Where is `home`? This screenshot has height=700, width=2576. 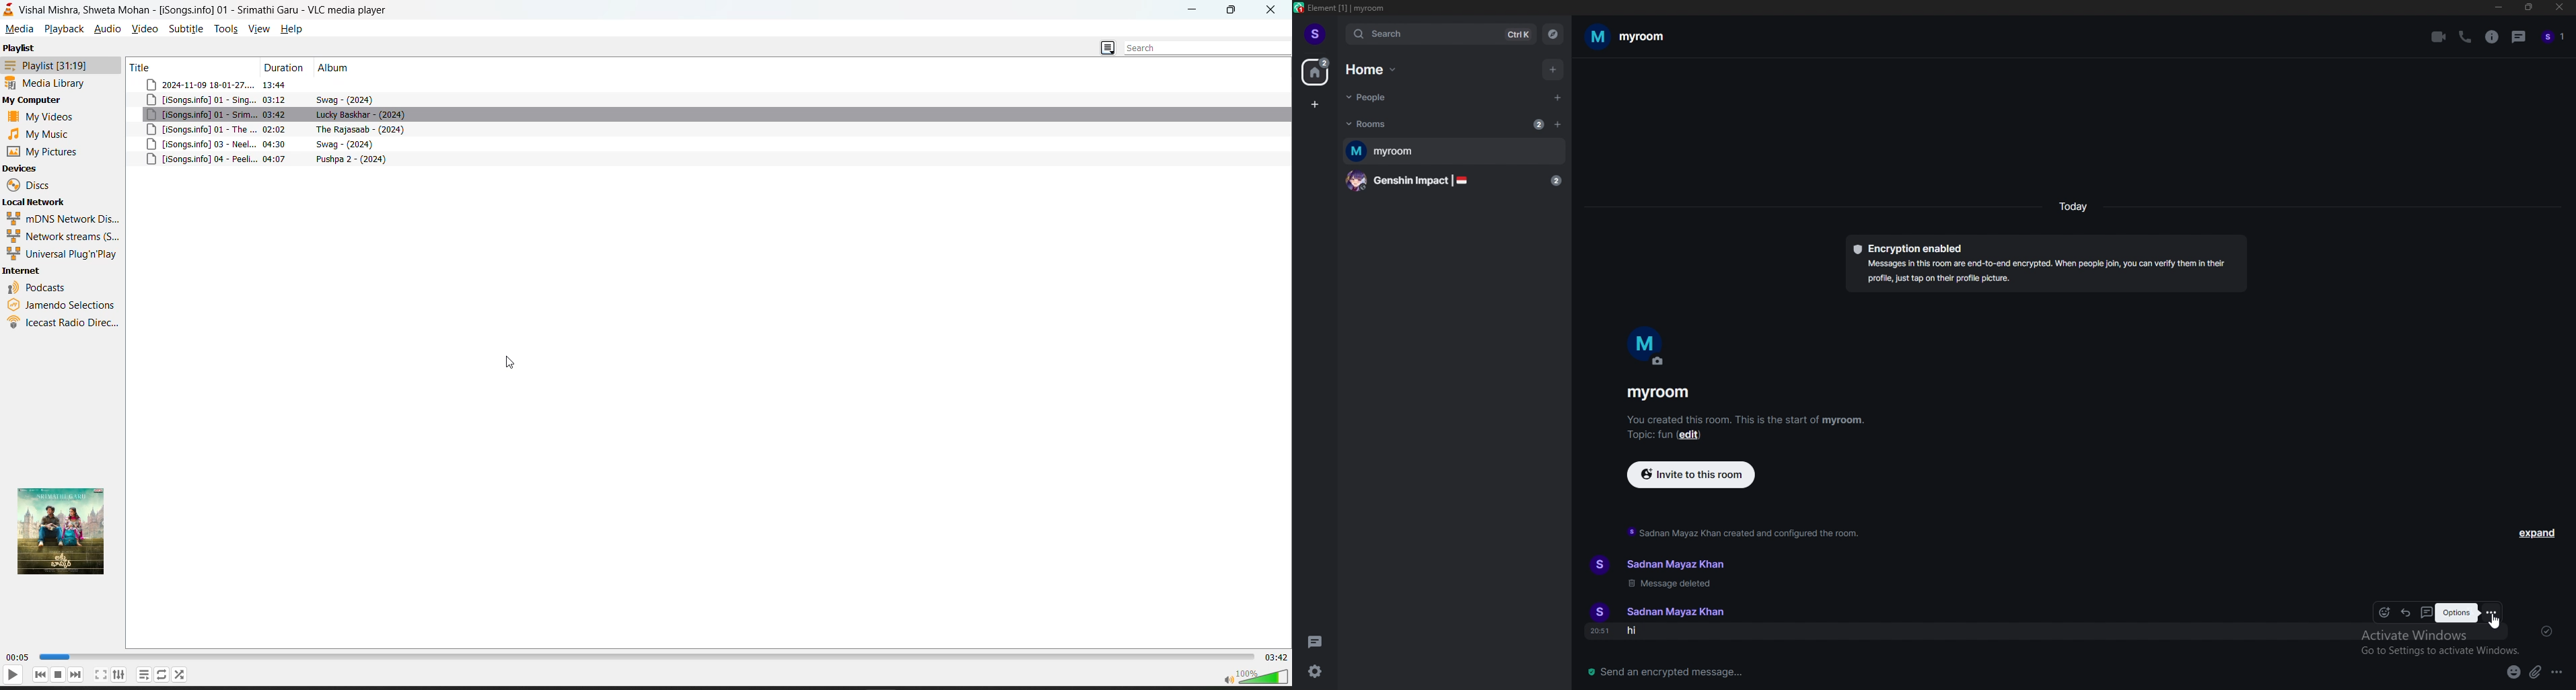 home is located at coordinates (1373, 70).